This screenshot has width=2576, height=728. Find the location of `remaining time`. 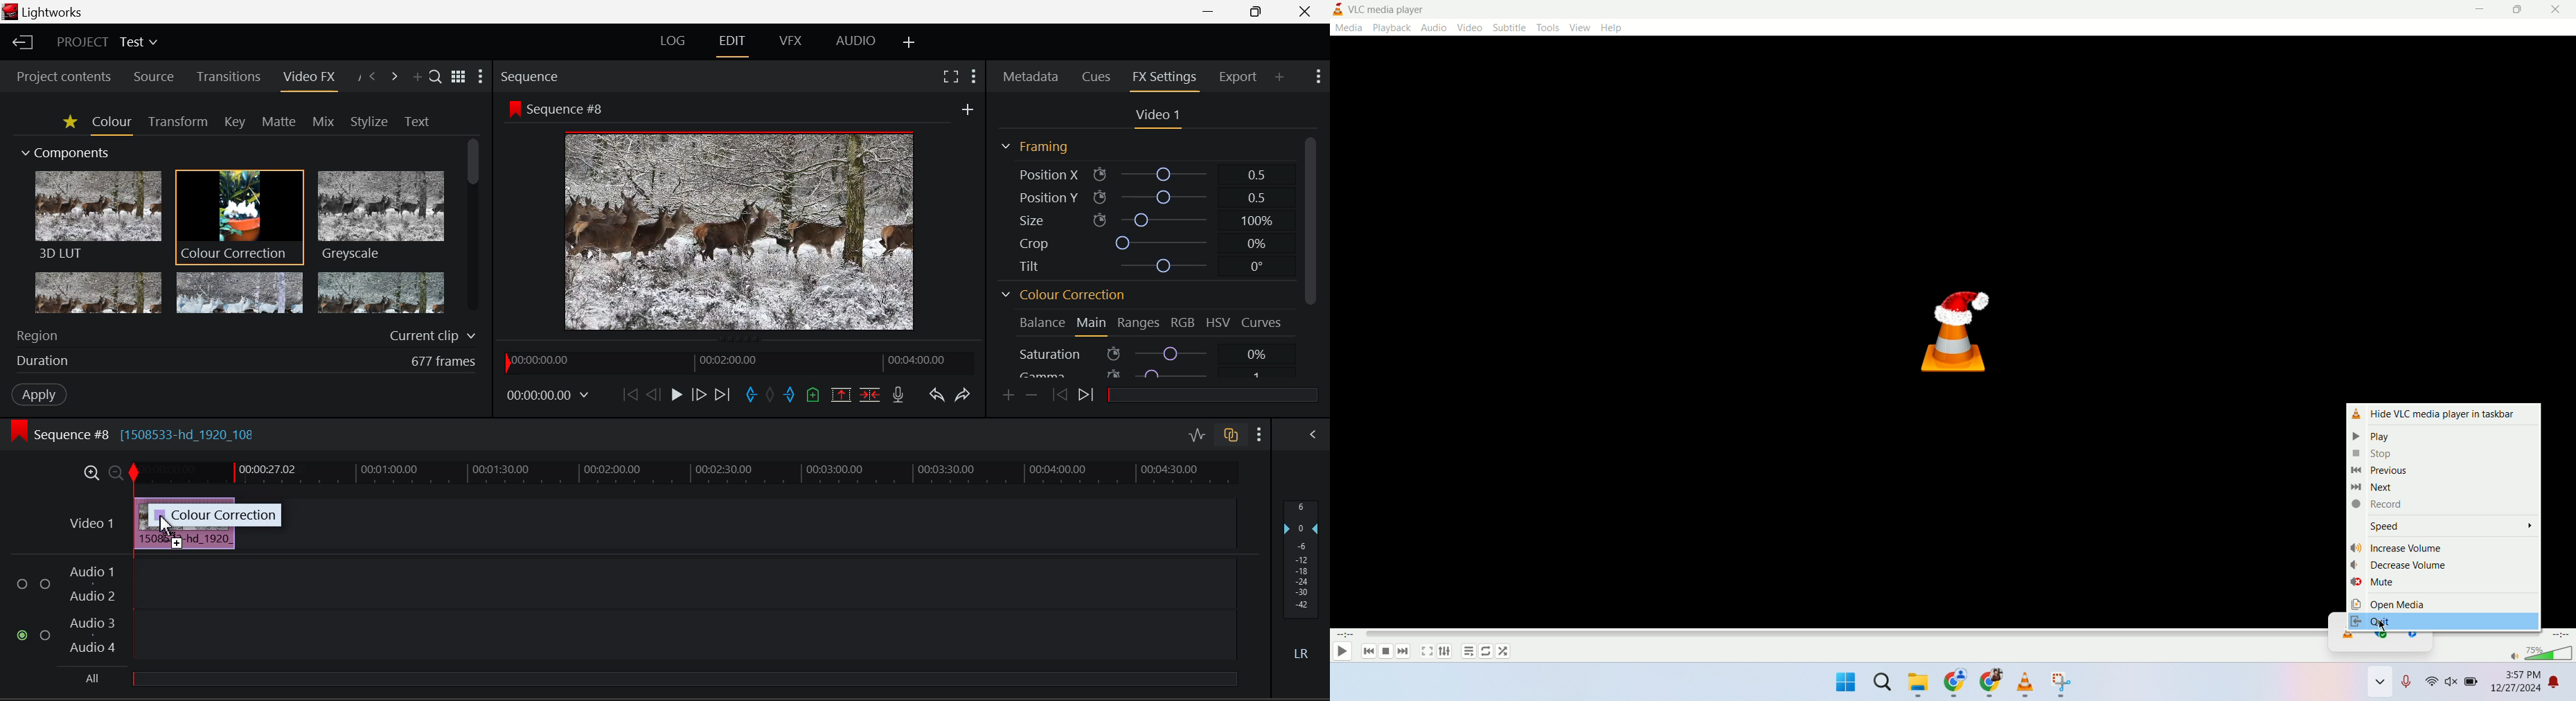

remaining time is located at coordinates (2562, 635).